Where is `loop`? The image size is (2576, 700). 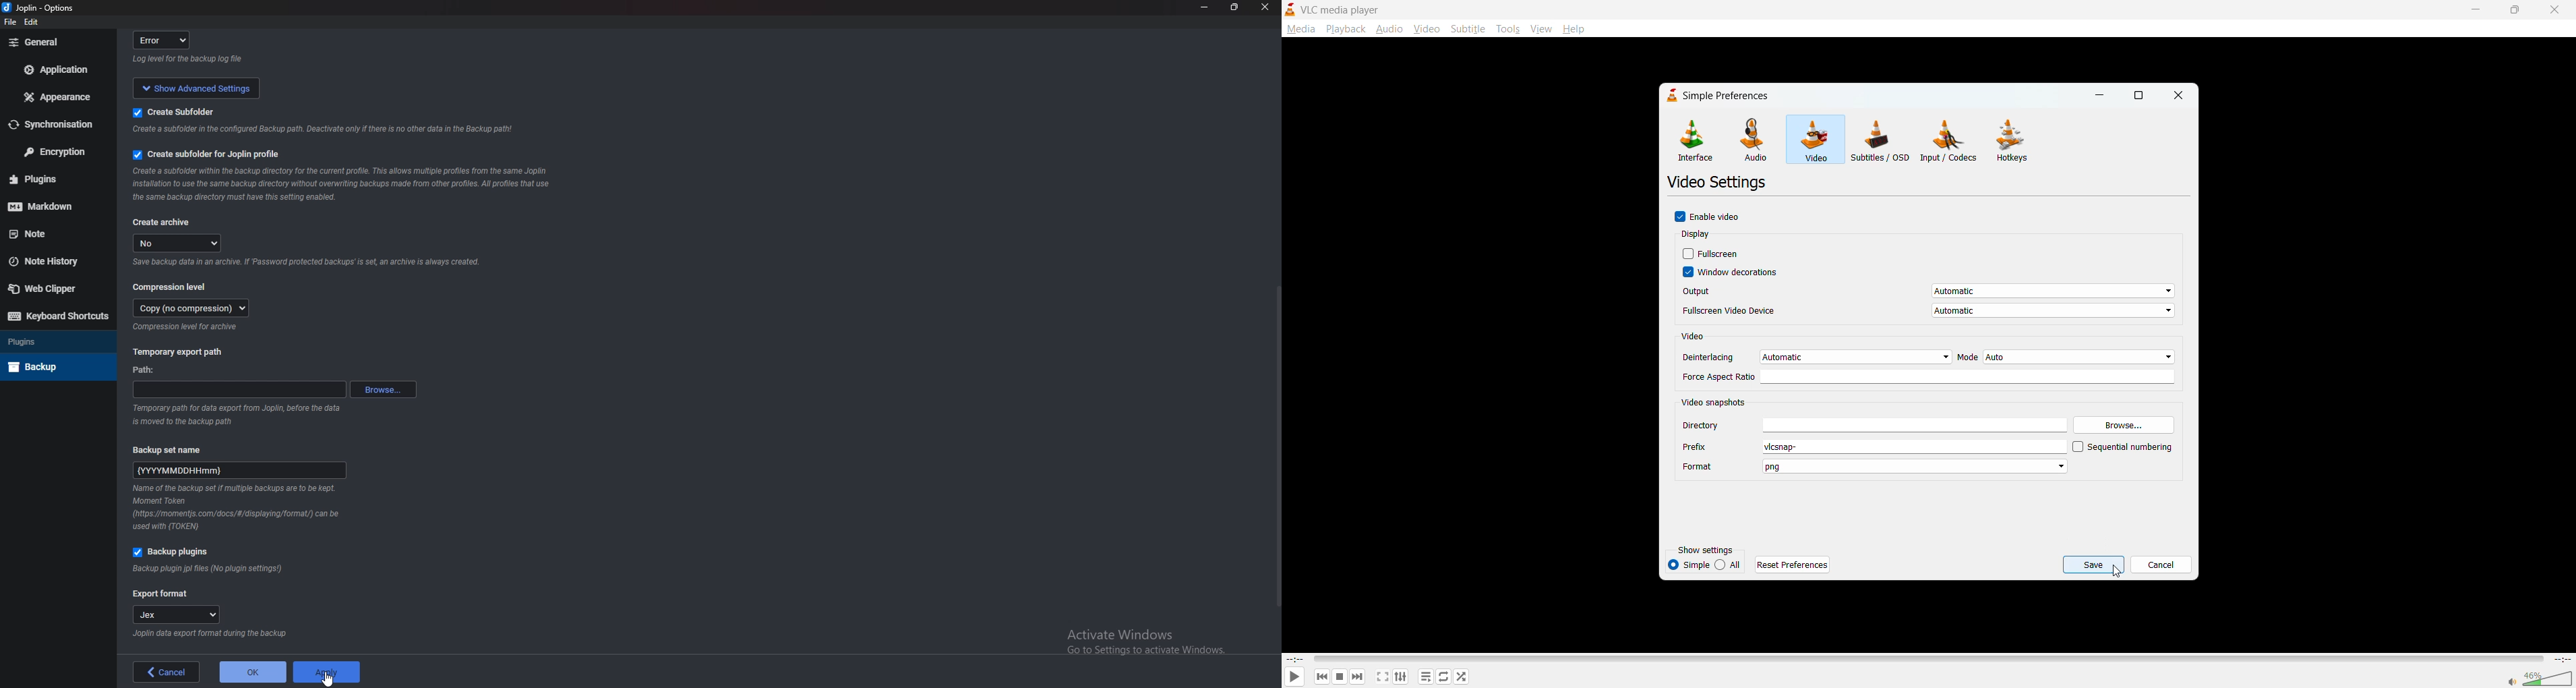
loop is located at coordinates (1444, 677).